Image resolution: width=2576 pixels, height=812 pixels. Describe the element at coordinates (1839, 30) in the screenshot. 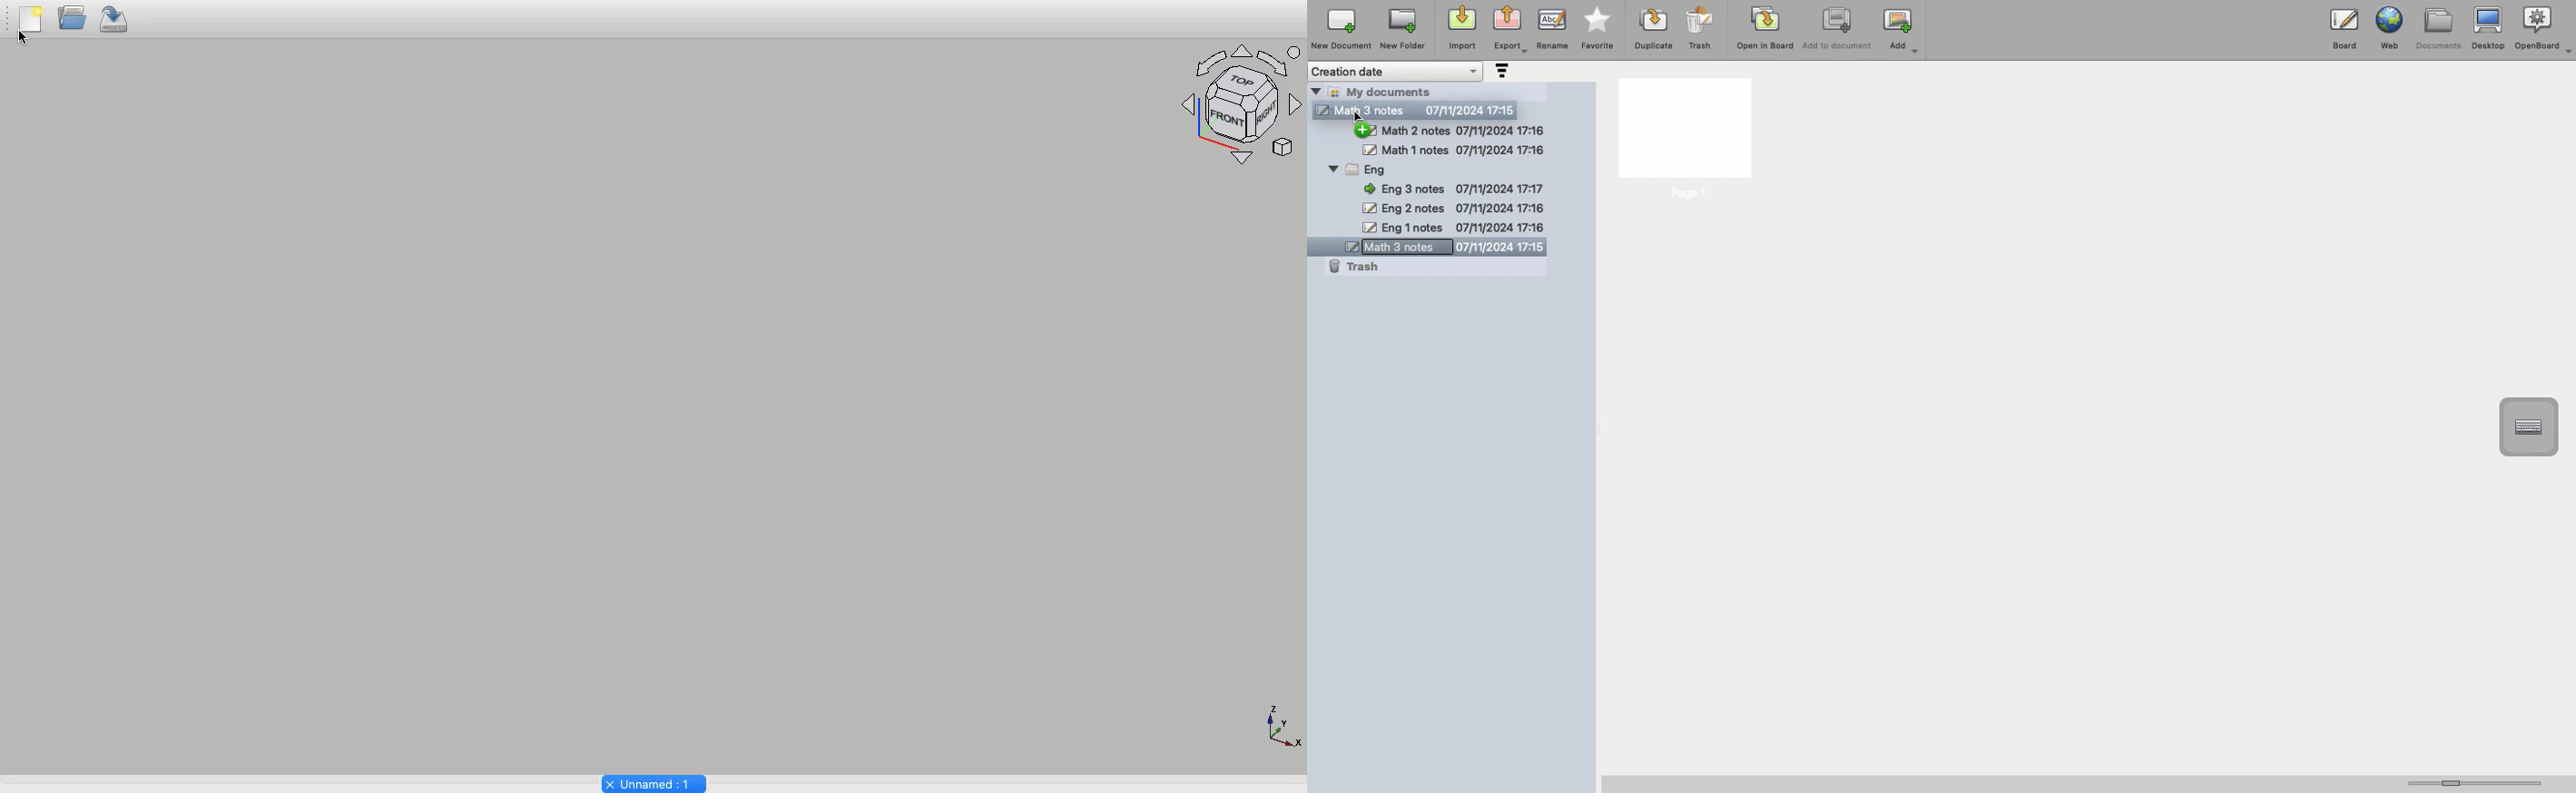

I see `Add to document` at that location.